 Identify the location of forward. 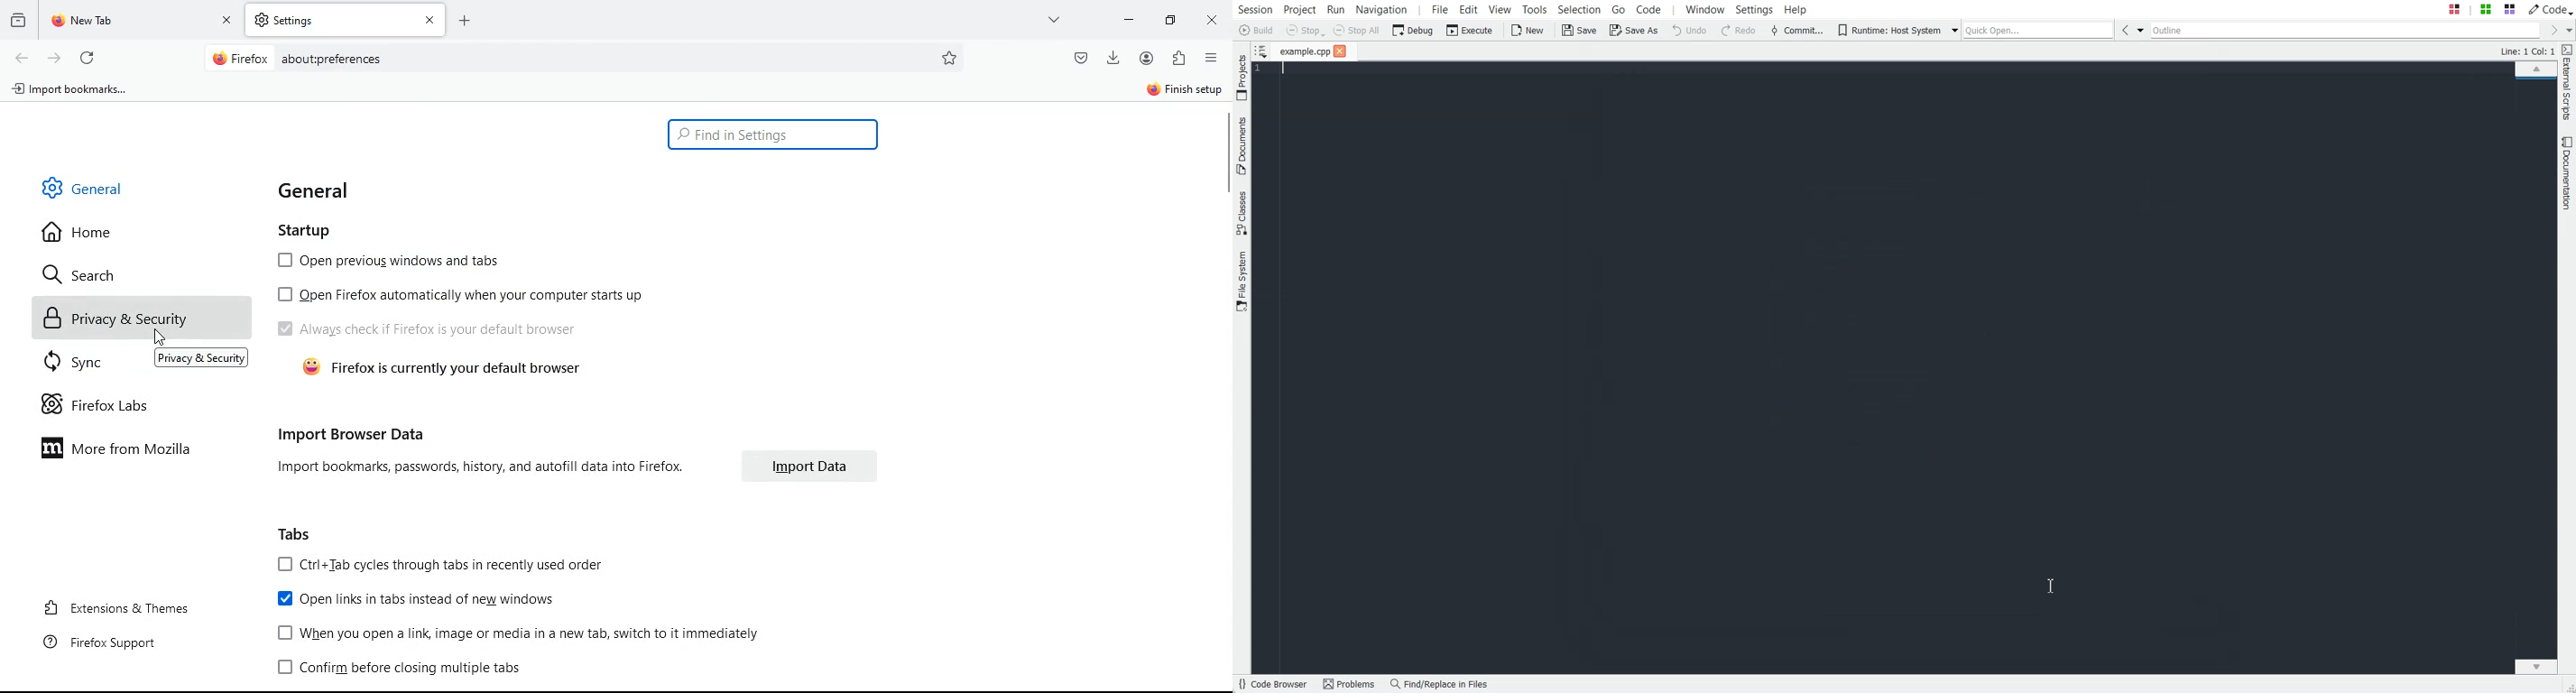
(54, 57).